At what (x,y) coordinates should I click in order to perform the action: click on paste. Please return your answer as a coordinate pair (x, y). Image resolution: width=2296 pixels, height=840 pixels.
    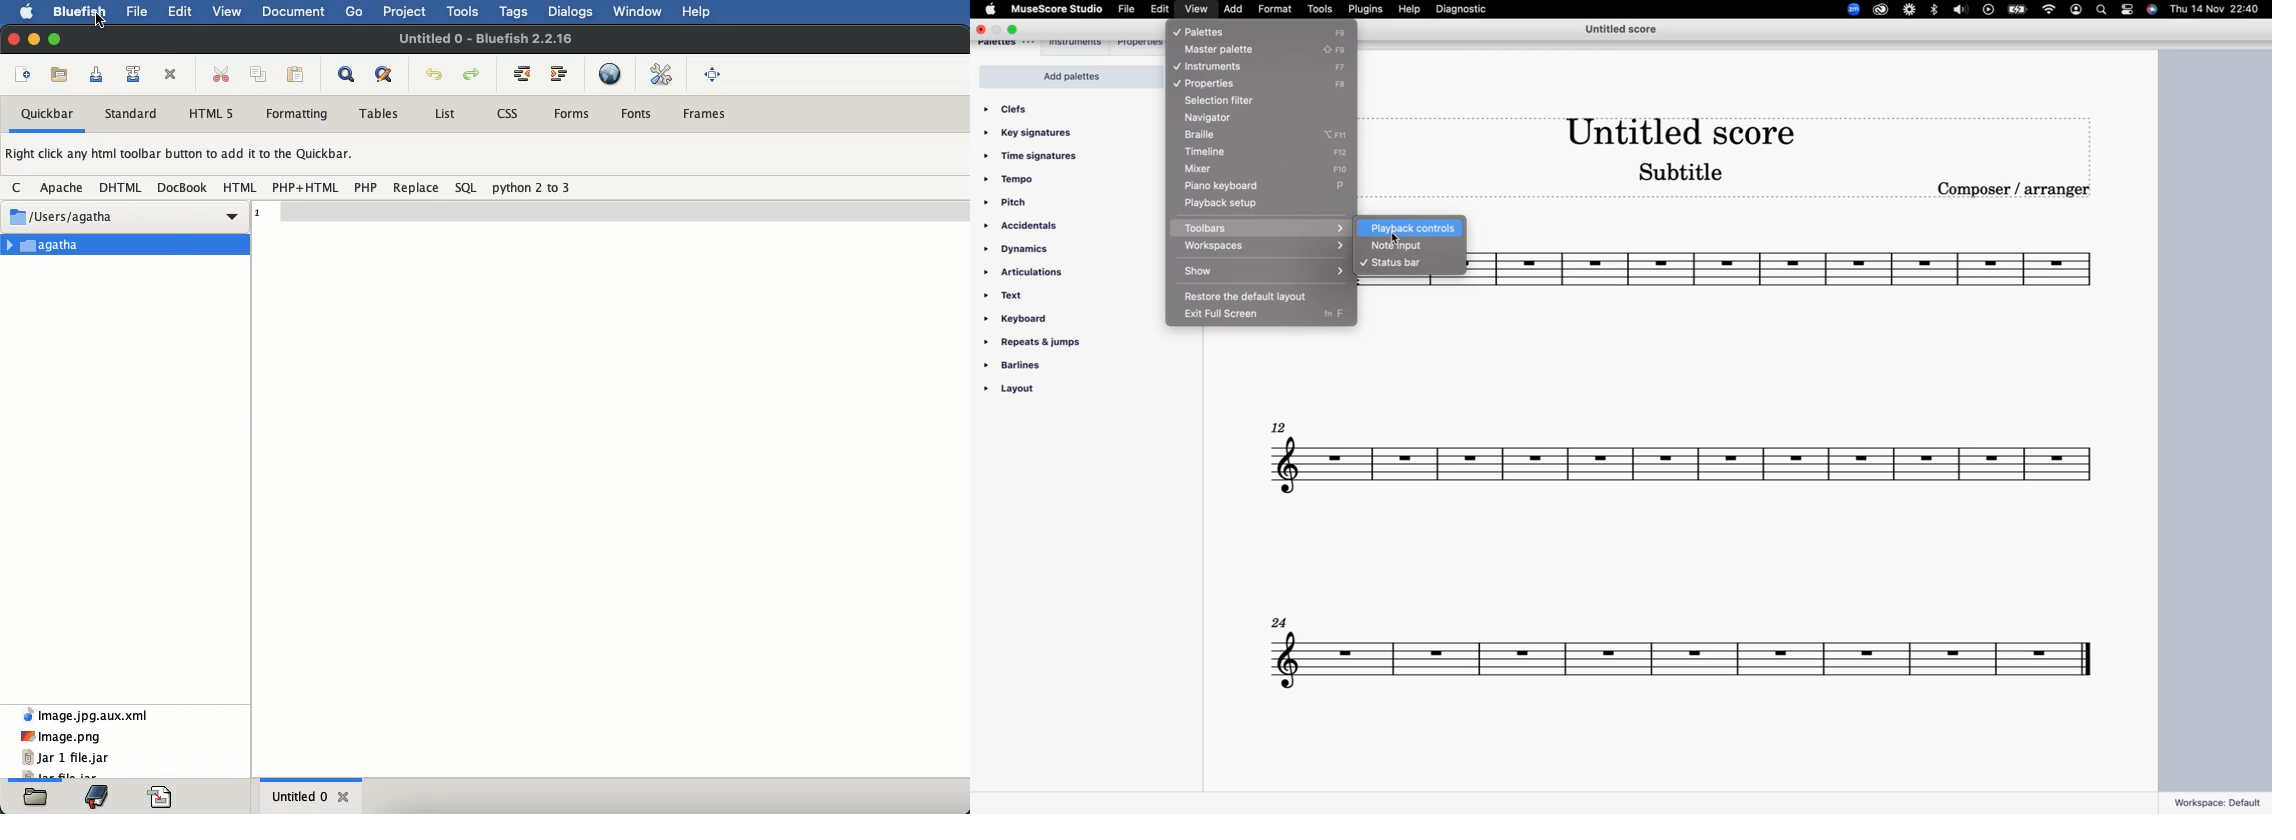
    Looking at the image, I should click on (296, 76).